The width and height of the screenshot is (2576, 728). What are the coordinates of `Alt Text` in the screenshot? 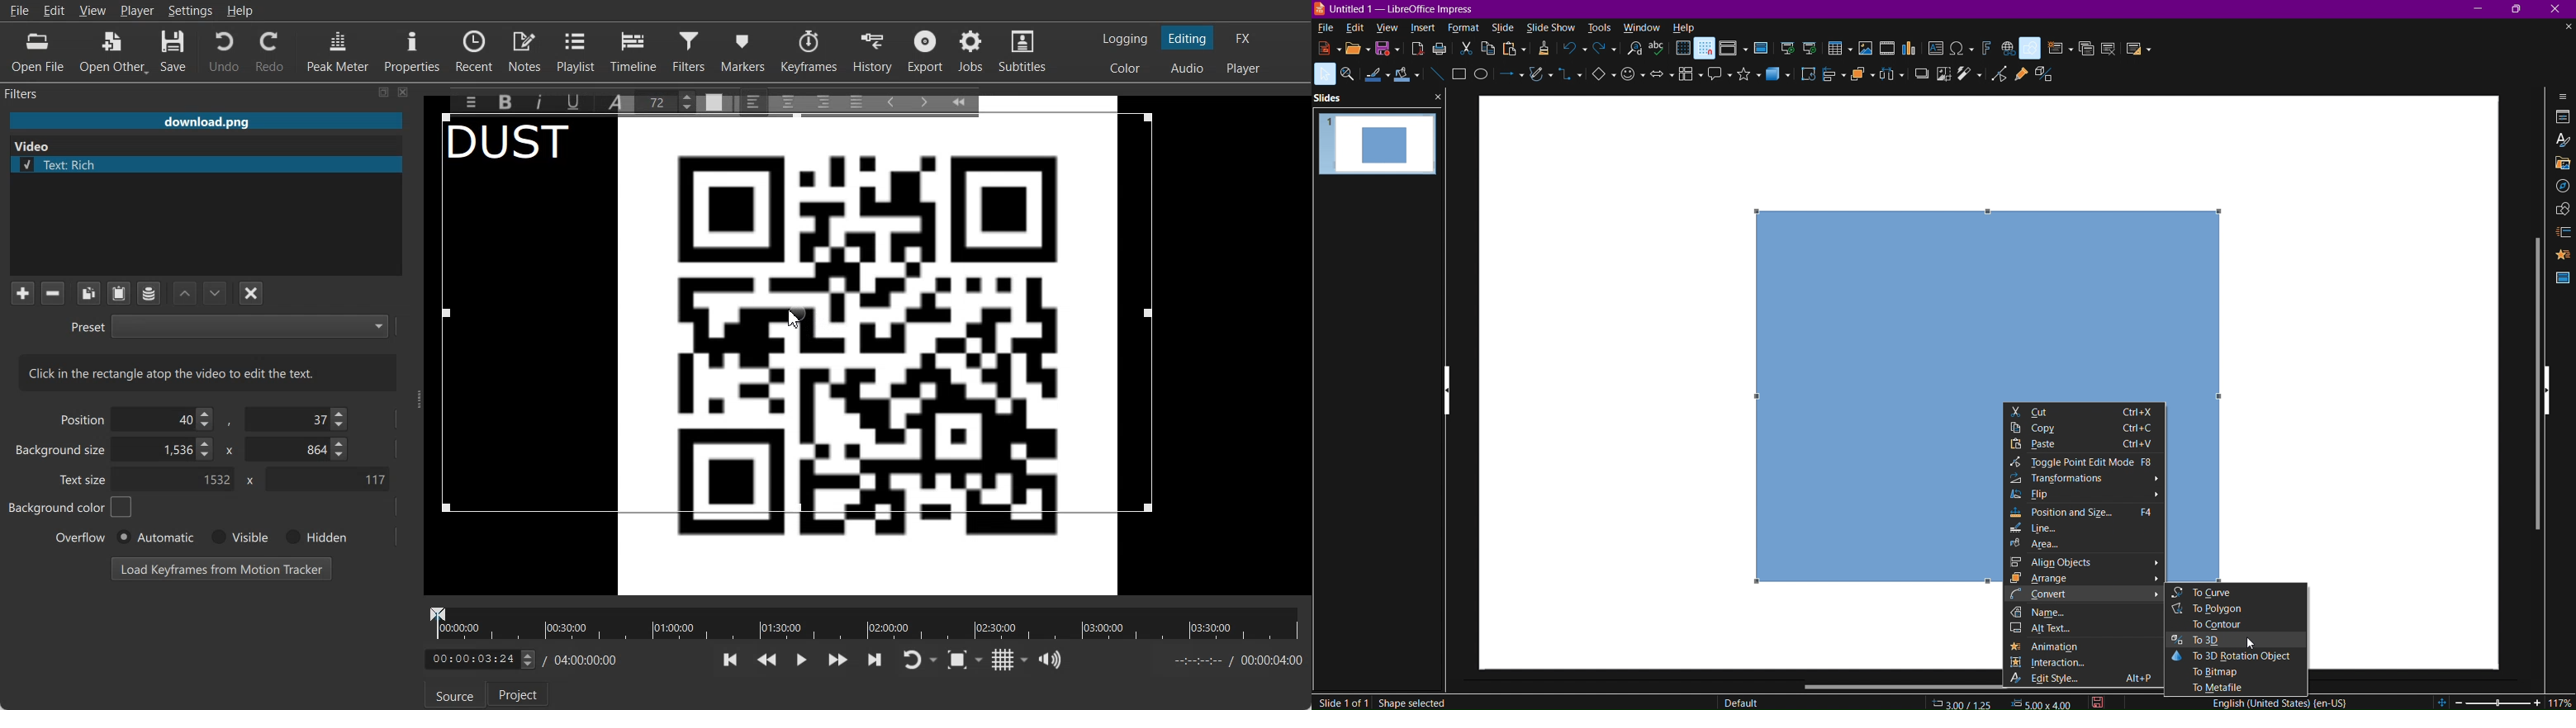 It's located at (2086, 630).